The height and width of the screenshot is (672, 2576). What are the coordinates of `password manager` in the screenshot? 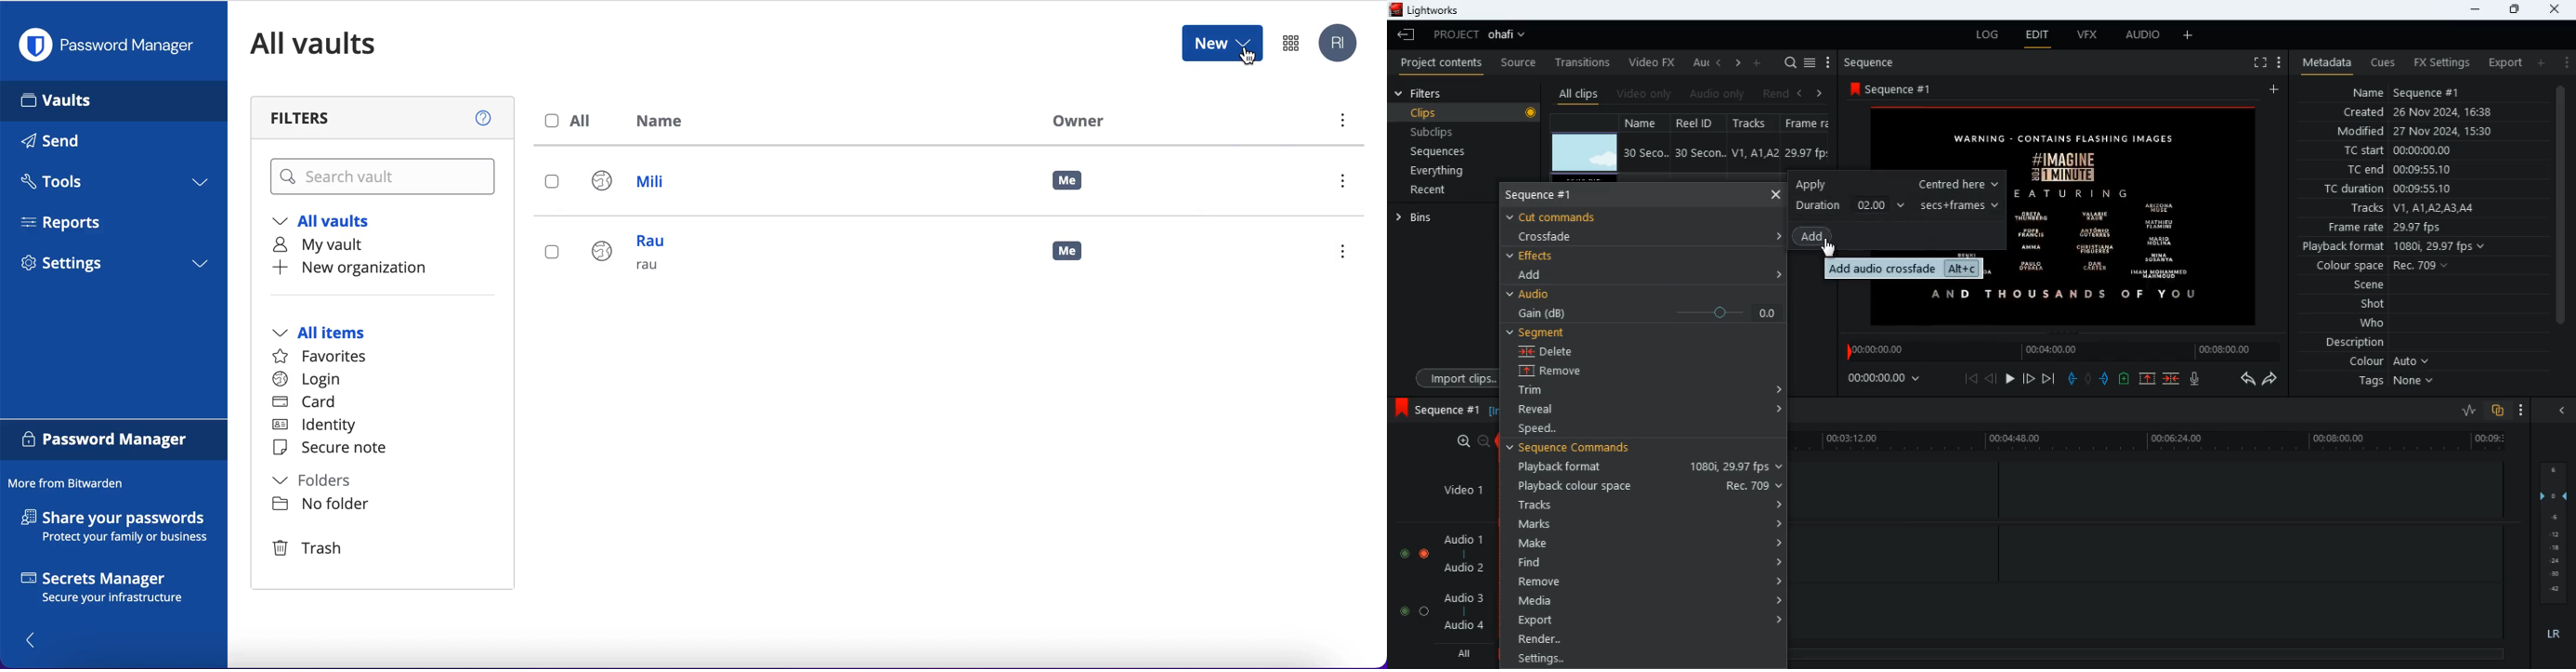 It's located at (112, 45).